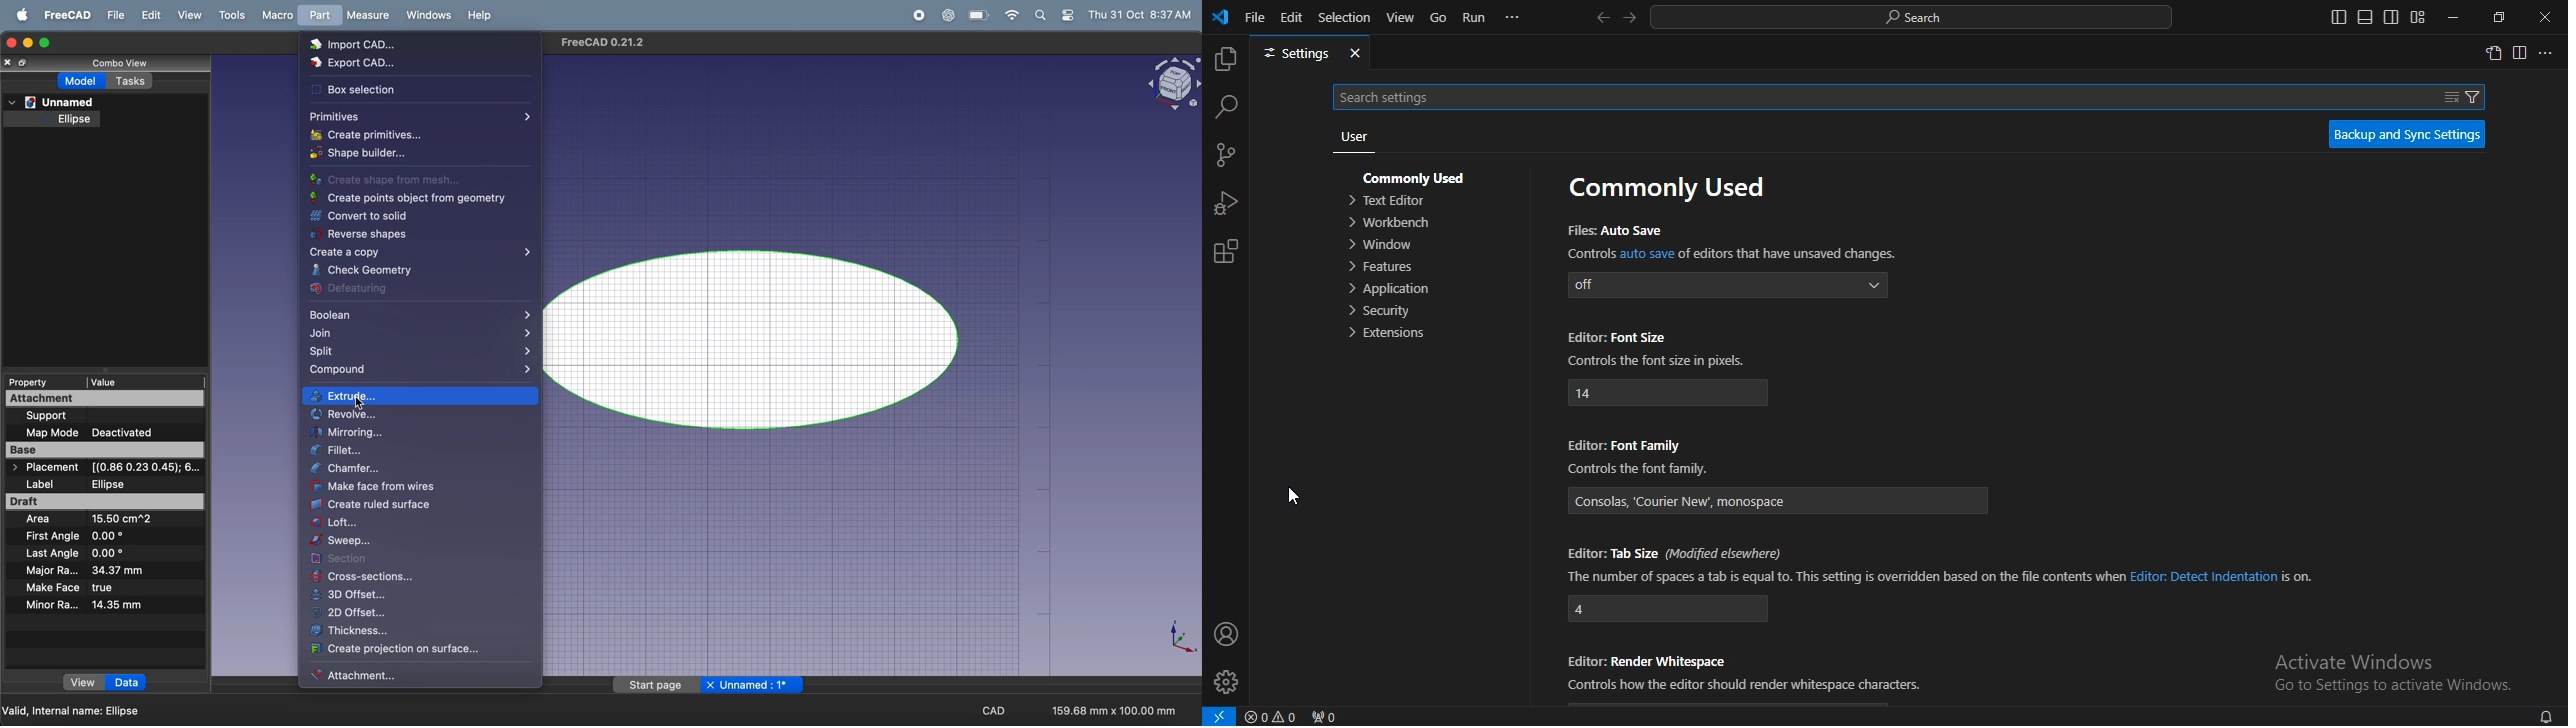  Describe the element at coordinates (101, 398) in the screenshot. I see `attachment` at that location.